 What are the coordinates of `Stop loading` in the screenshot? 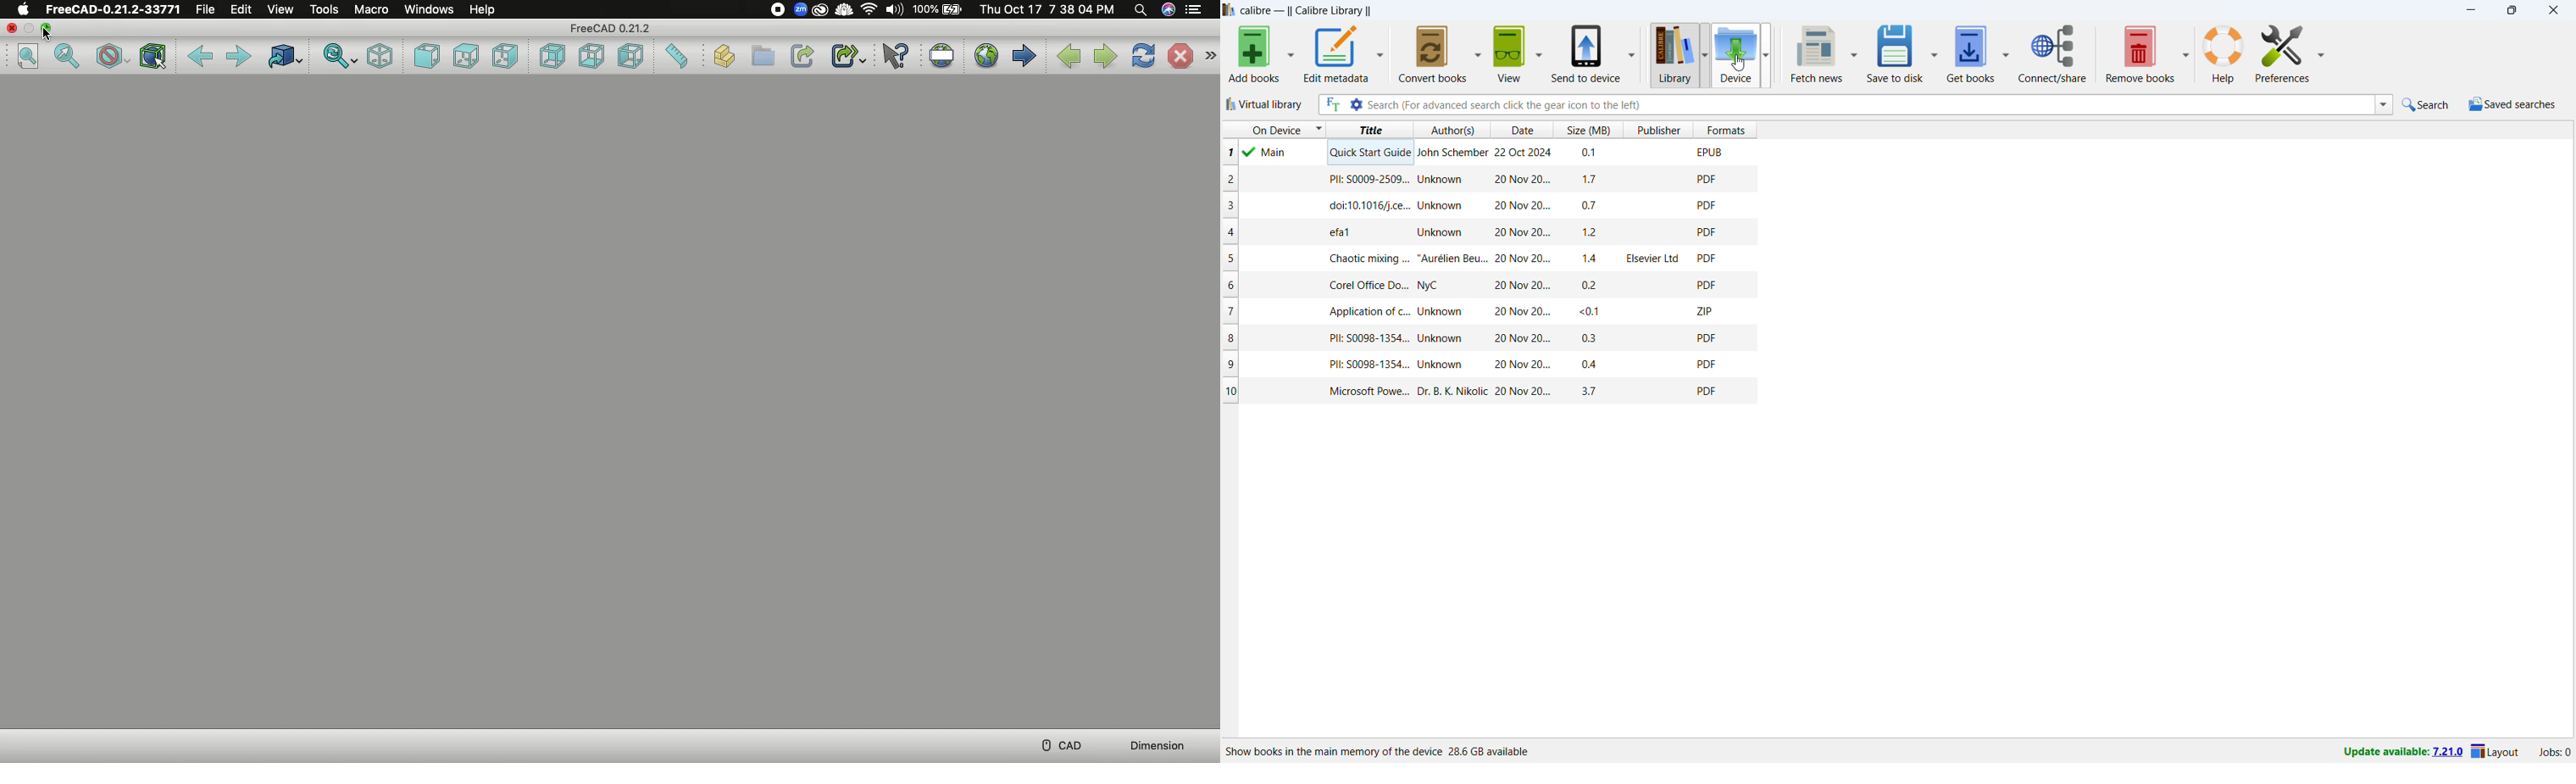 It's located at (1179, 56).